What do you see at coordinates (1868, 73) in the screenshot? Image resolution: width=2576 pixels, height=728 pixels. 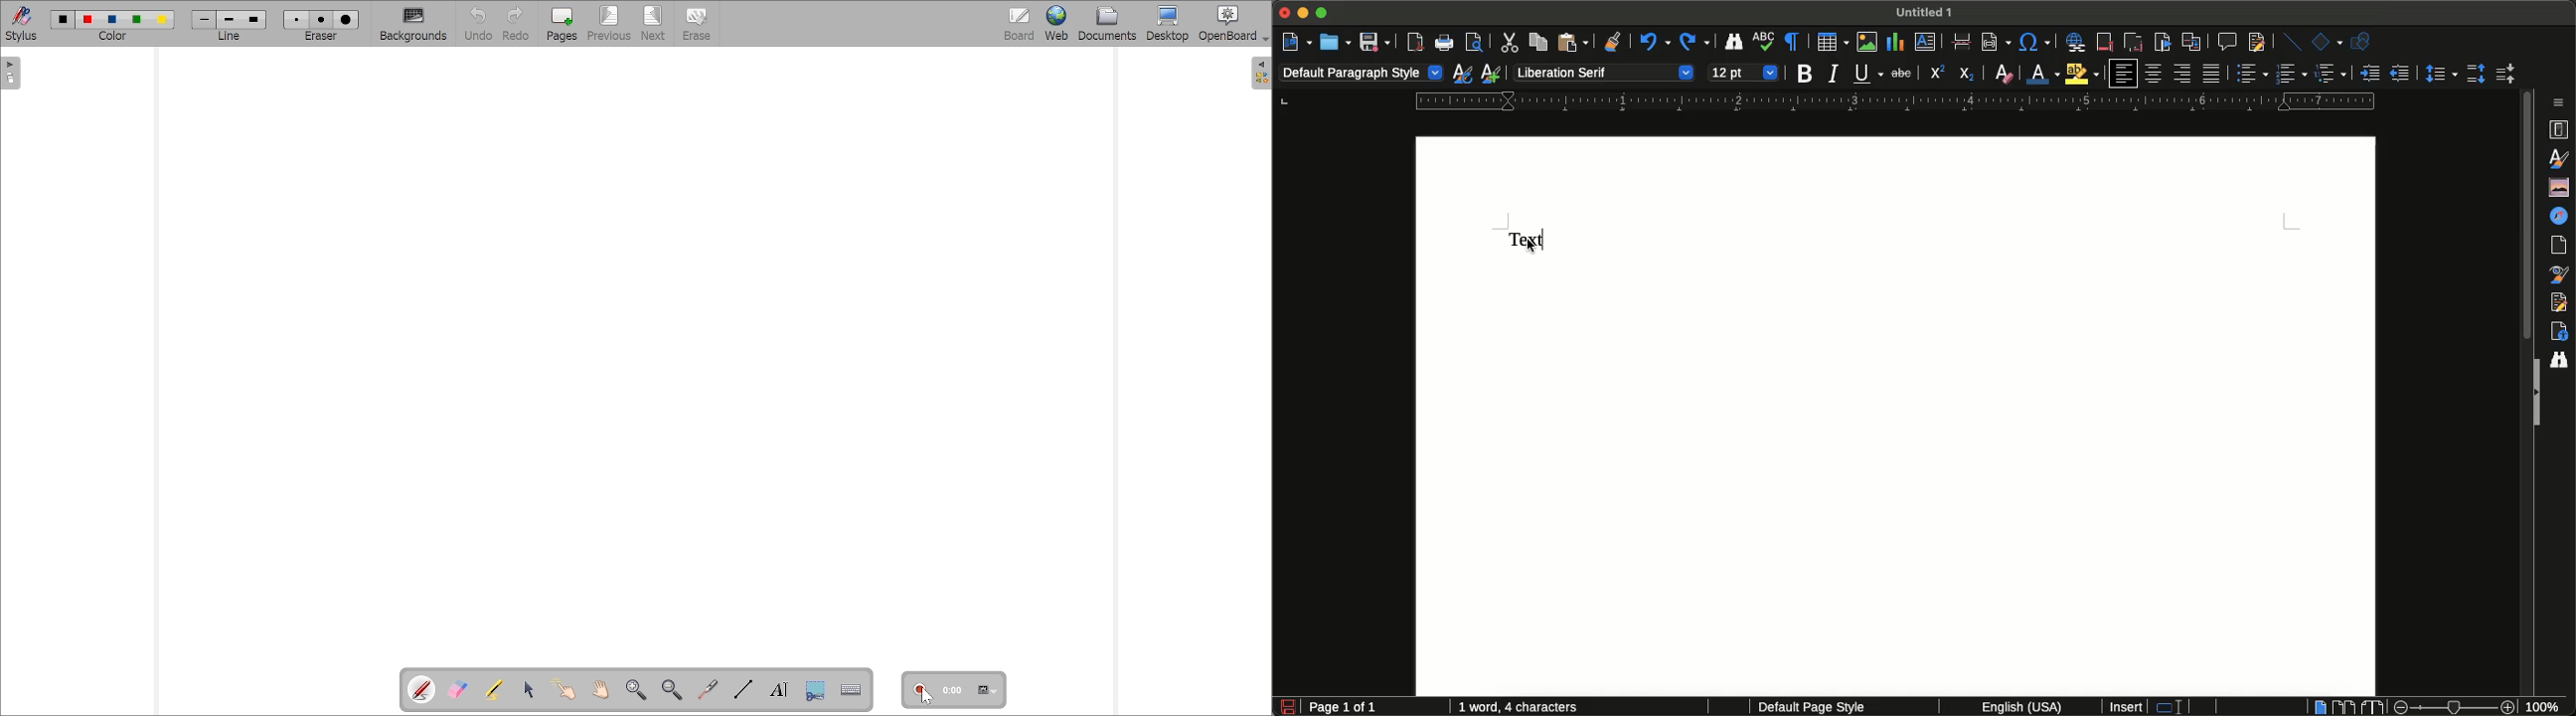 I see `Underline` at bounding box center [1868, 73].